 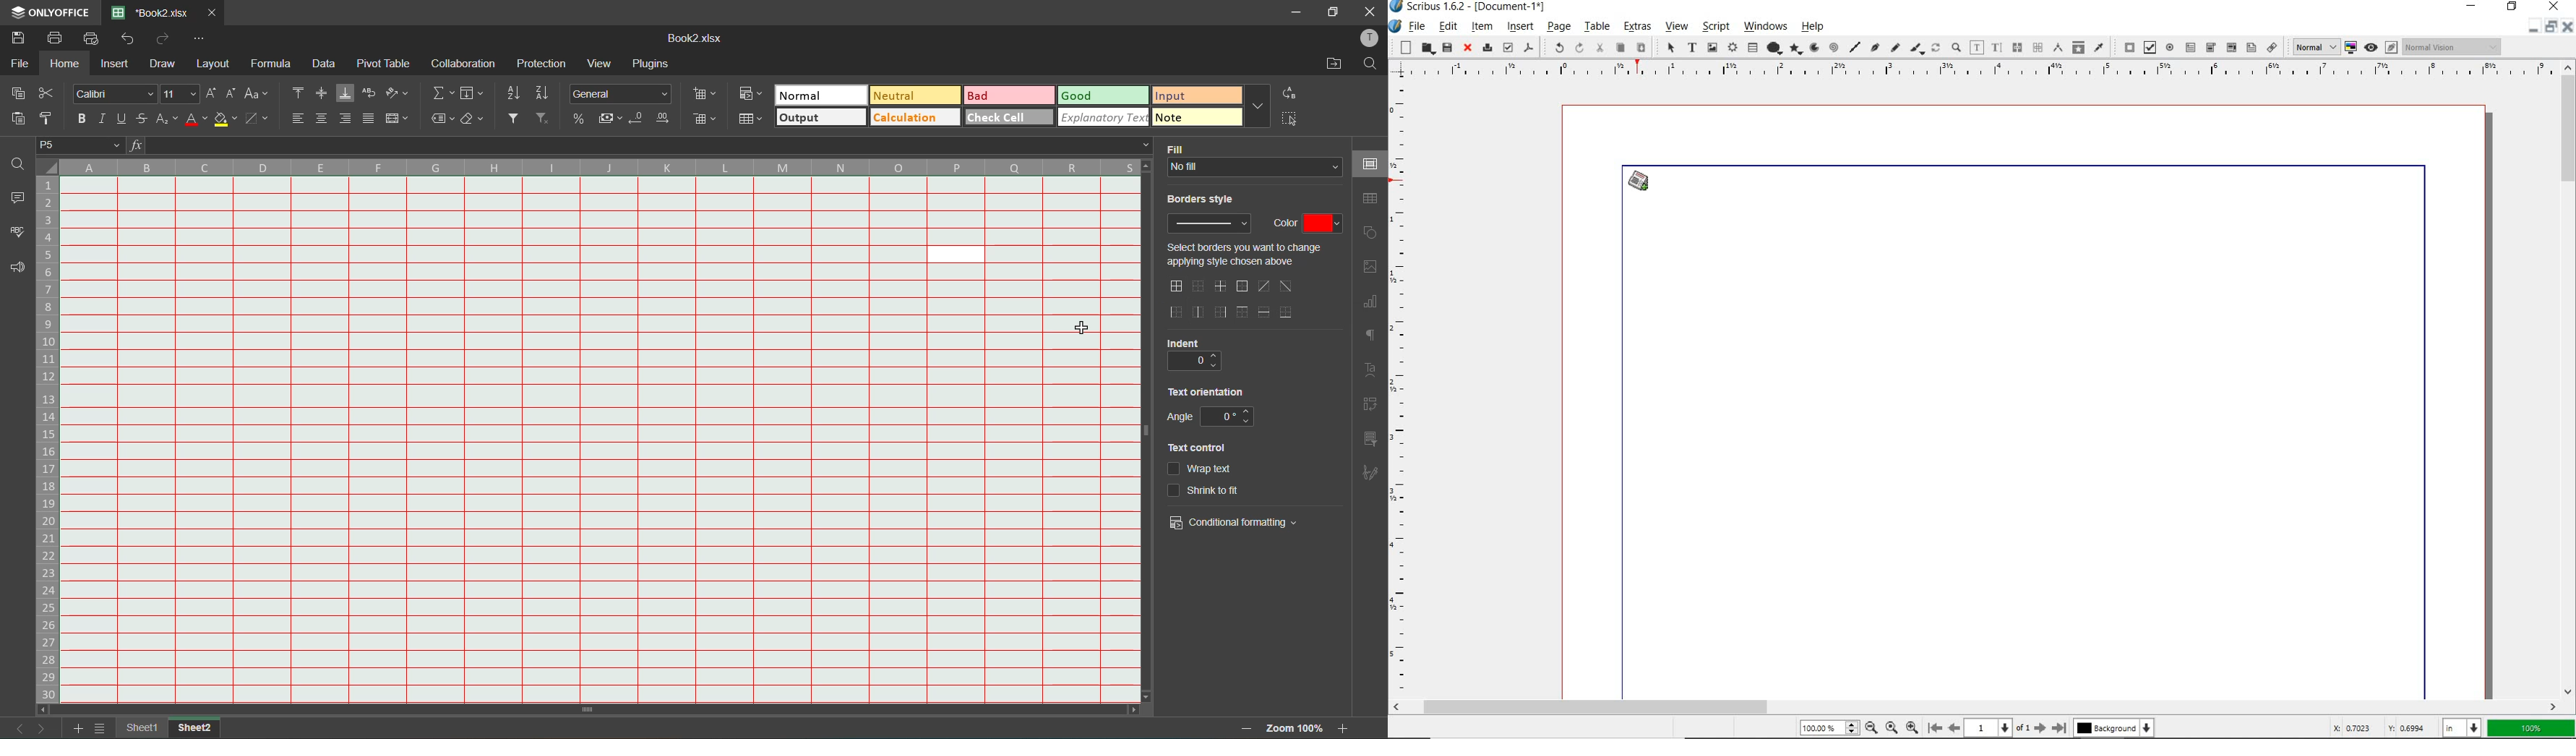 What do you see at coordinates (350, 119) in the screenshot?
I see `align right` at bounding box center [350, 119].